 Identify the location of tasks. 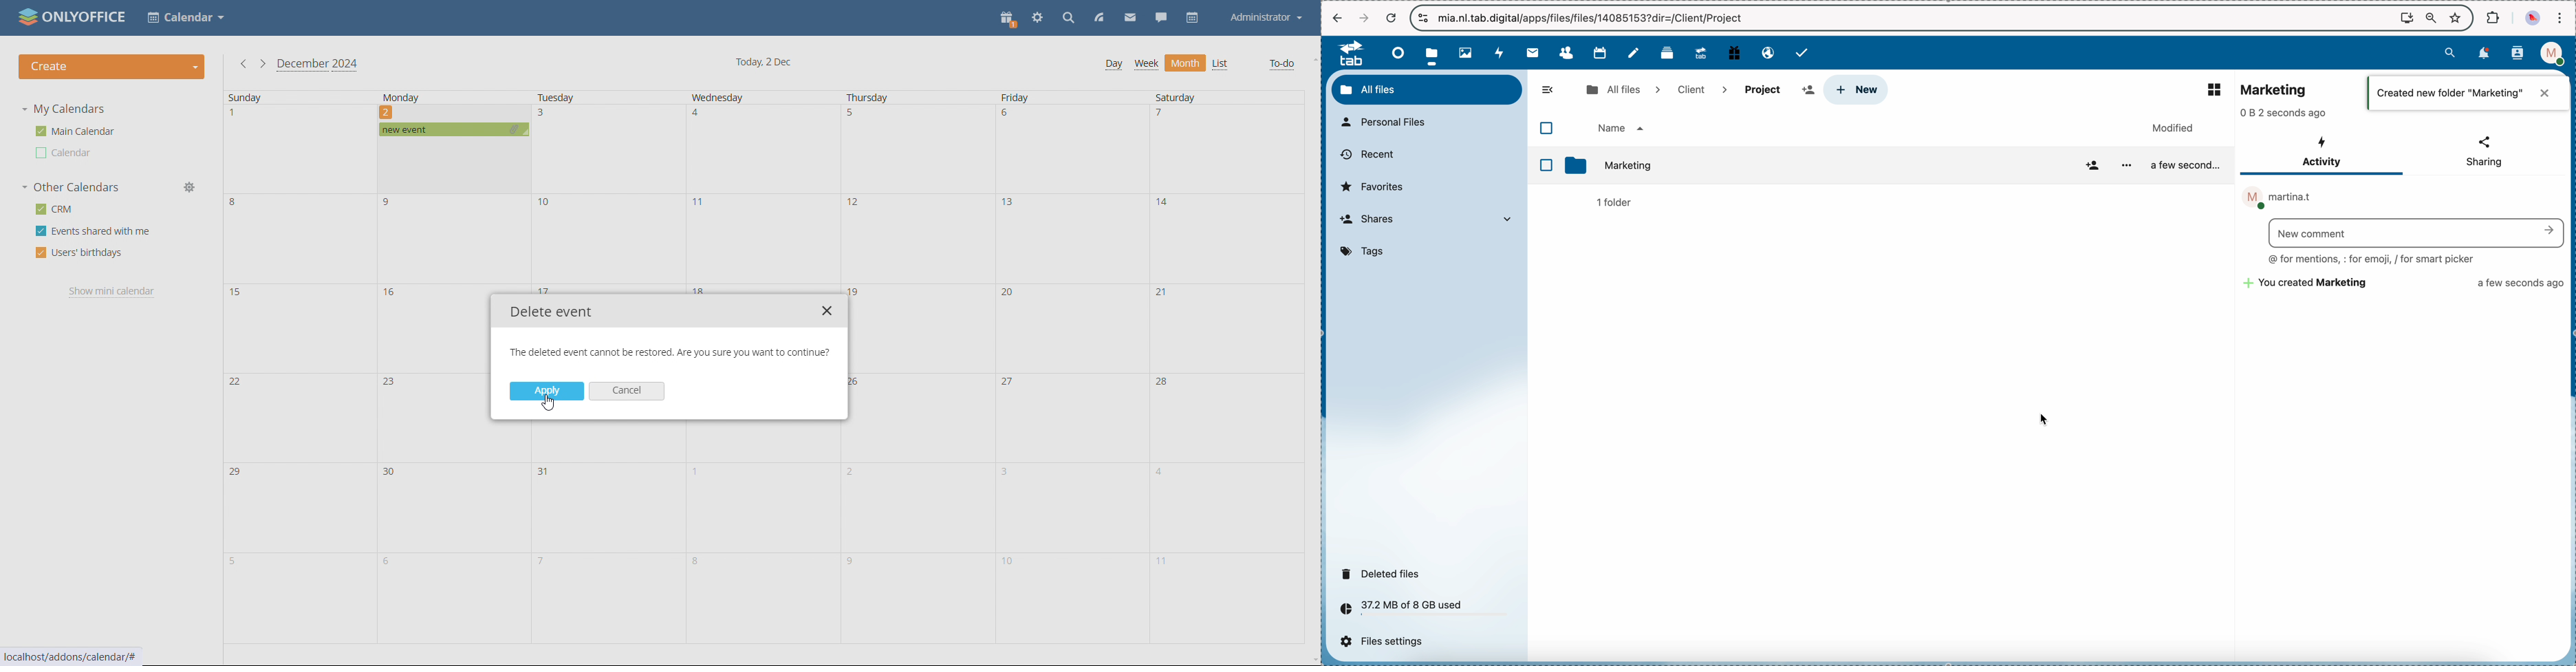
(1803, 53).